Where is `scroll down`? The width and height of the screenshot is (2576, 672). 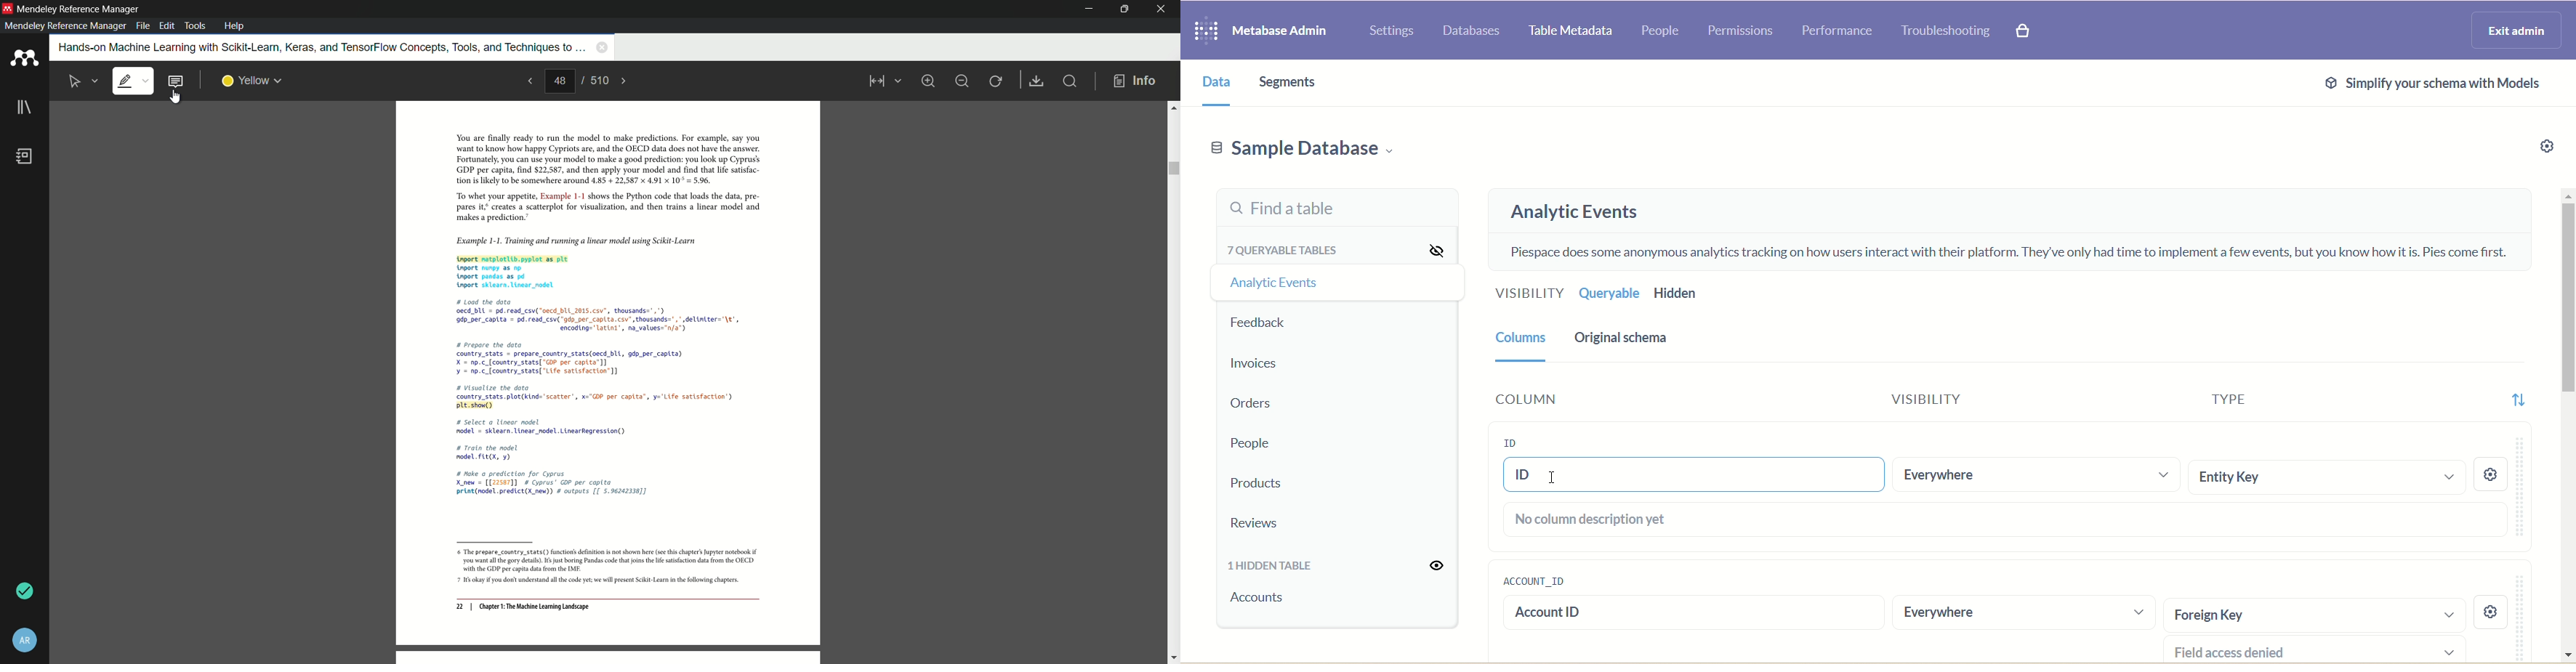
scroll down is located at coordinates (1174, 658).